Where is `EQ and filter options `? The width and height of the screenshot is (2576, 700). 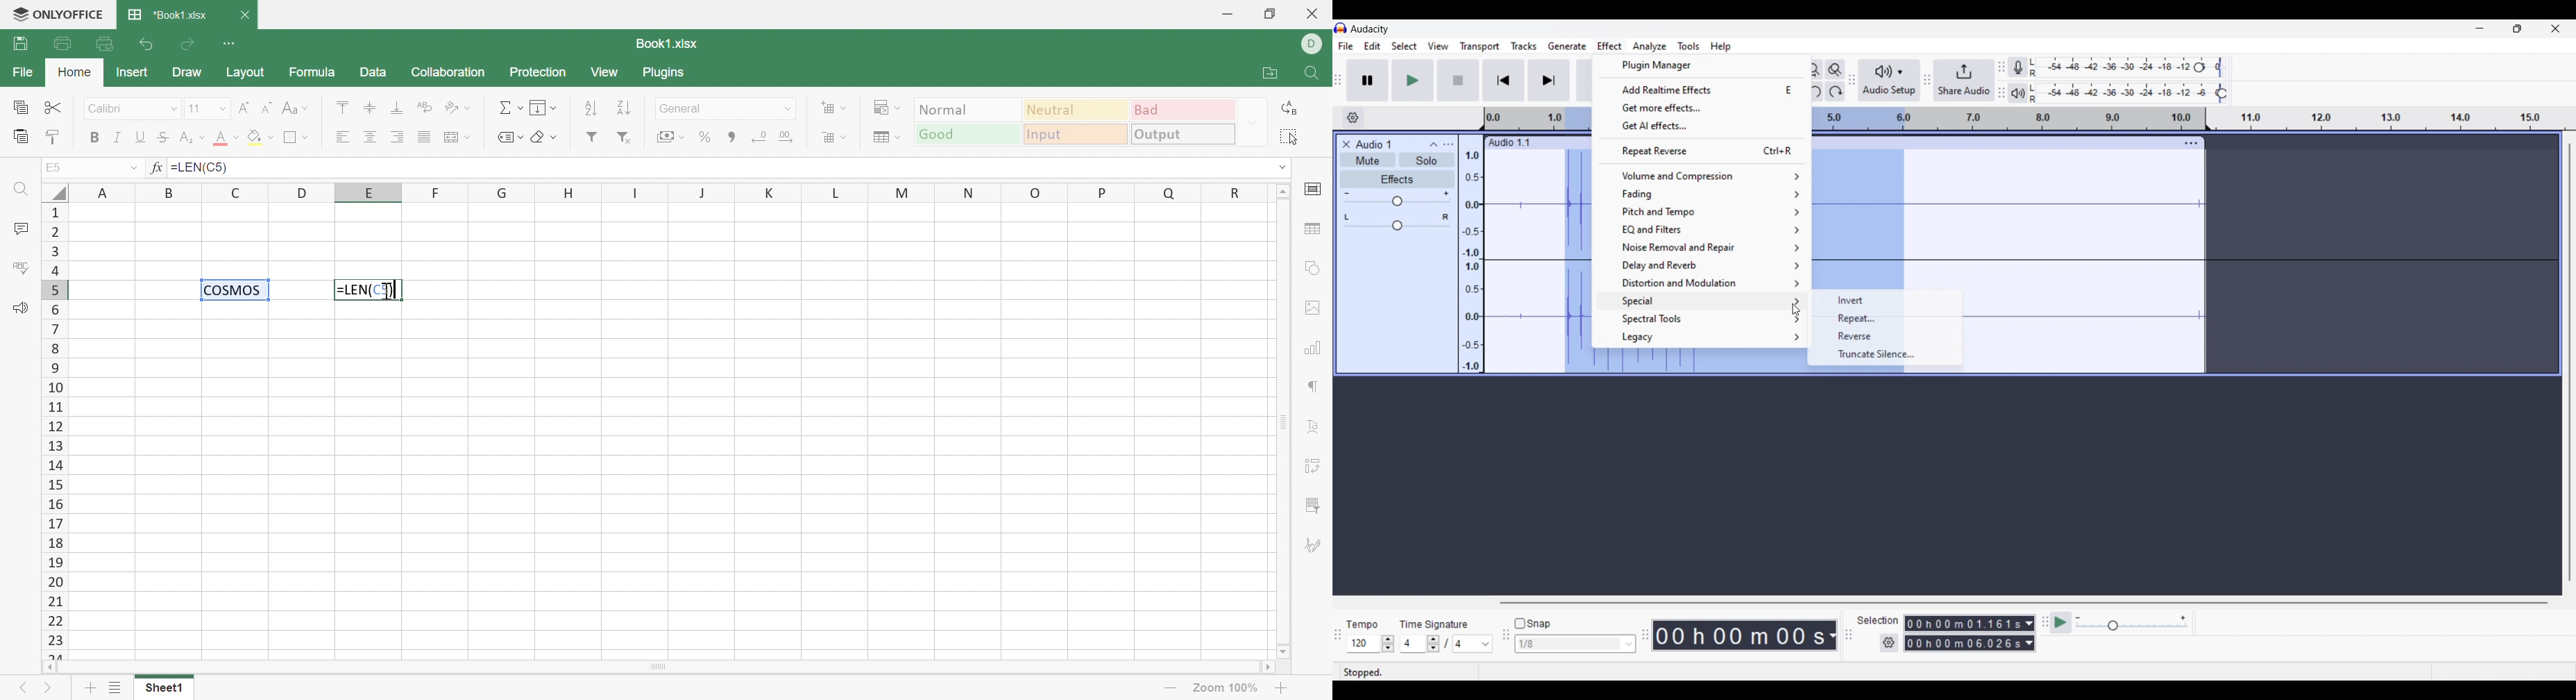
EQ and filter options  is located at coordinates (1703, 229).